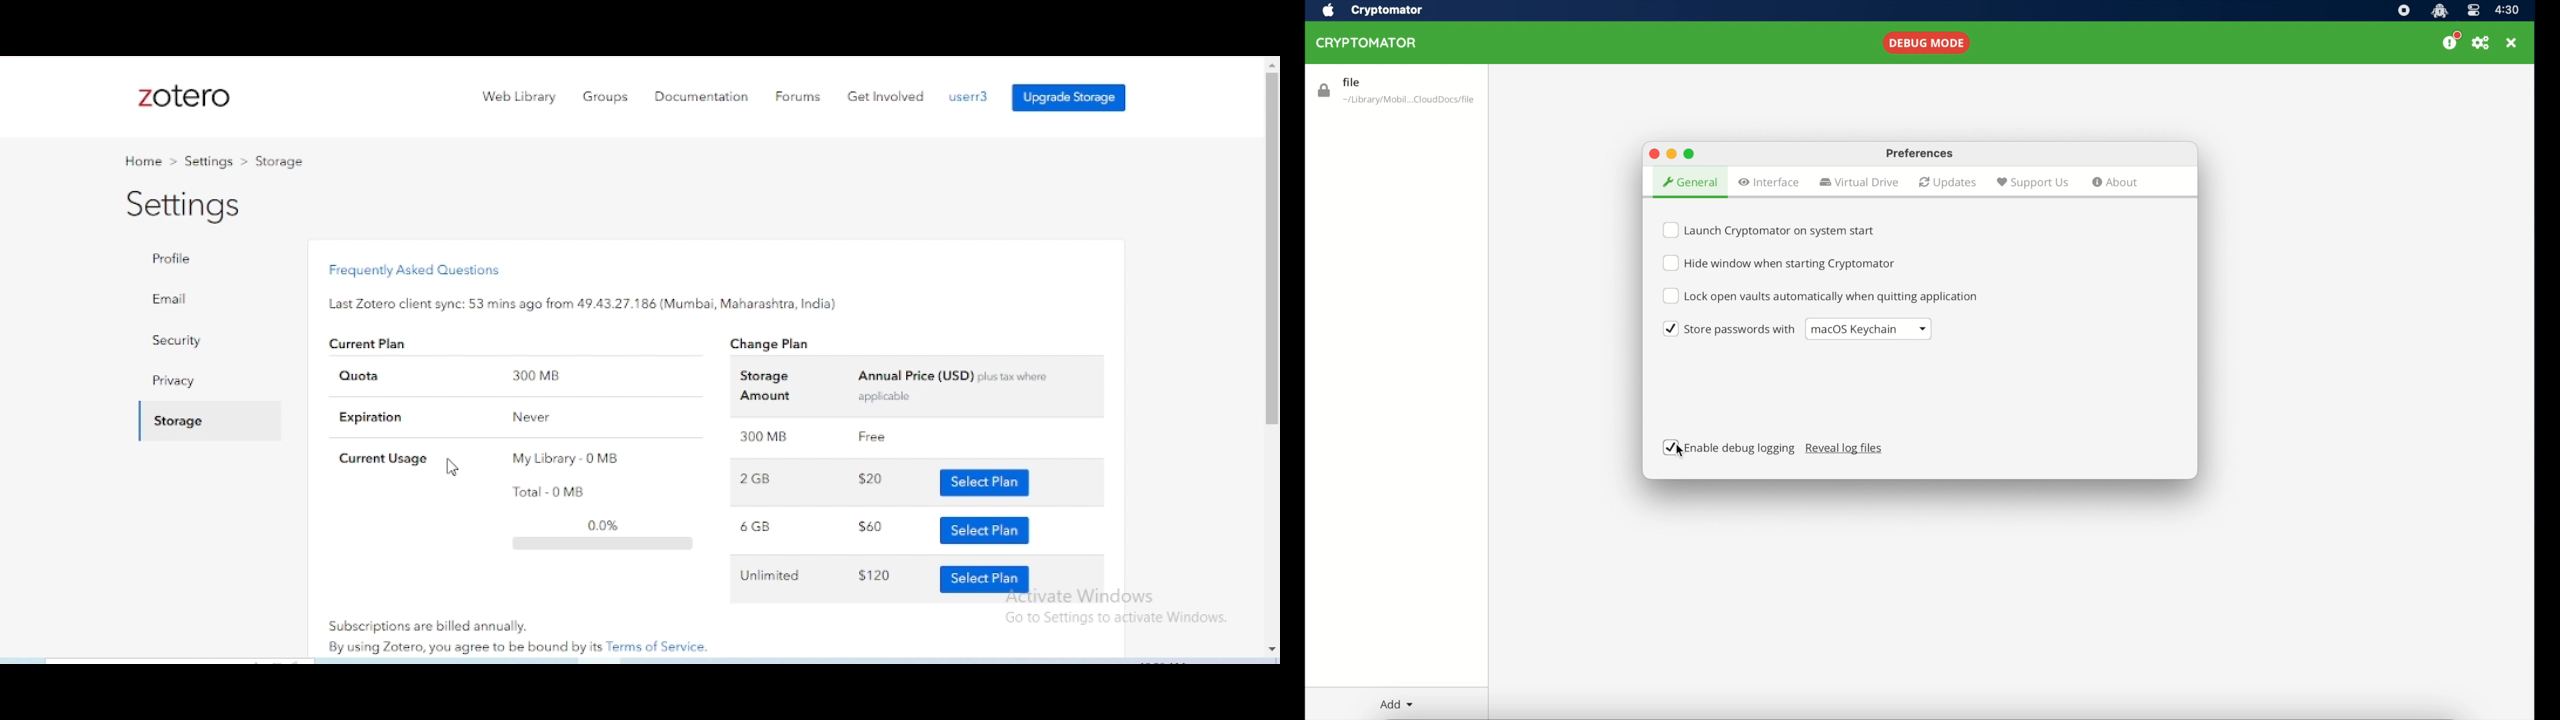 The image size is (2576, 728). Describe the element at coordinates (176, 340) in the screenshot. I see `security` at that location.